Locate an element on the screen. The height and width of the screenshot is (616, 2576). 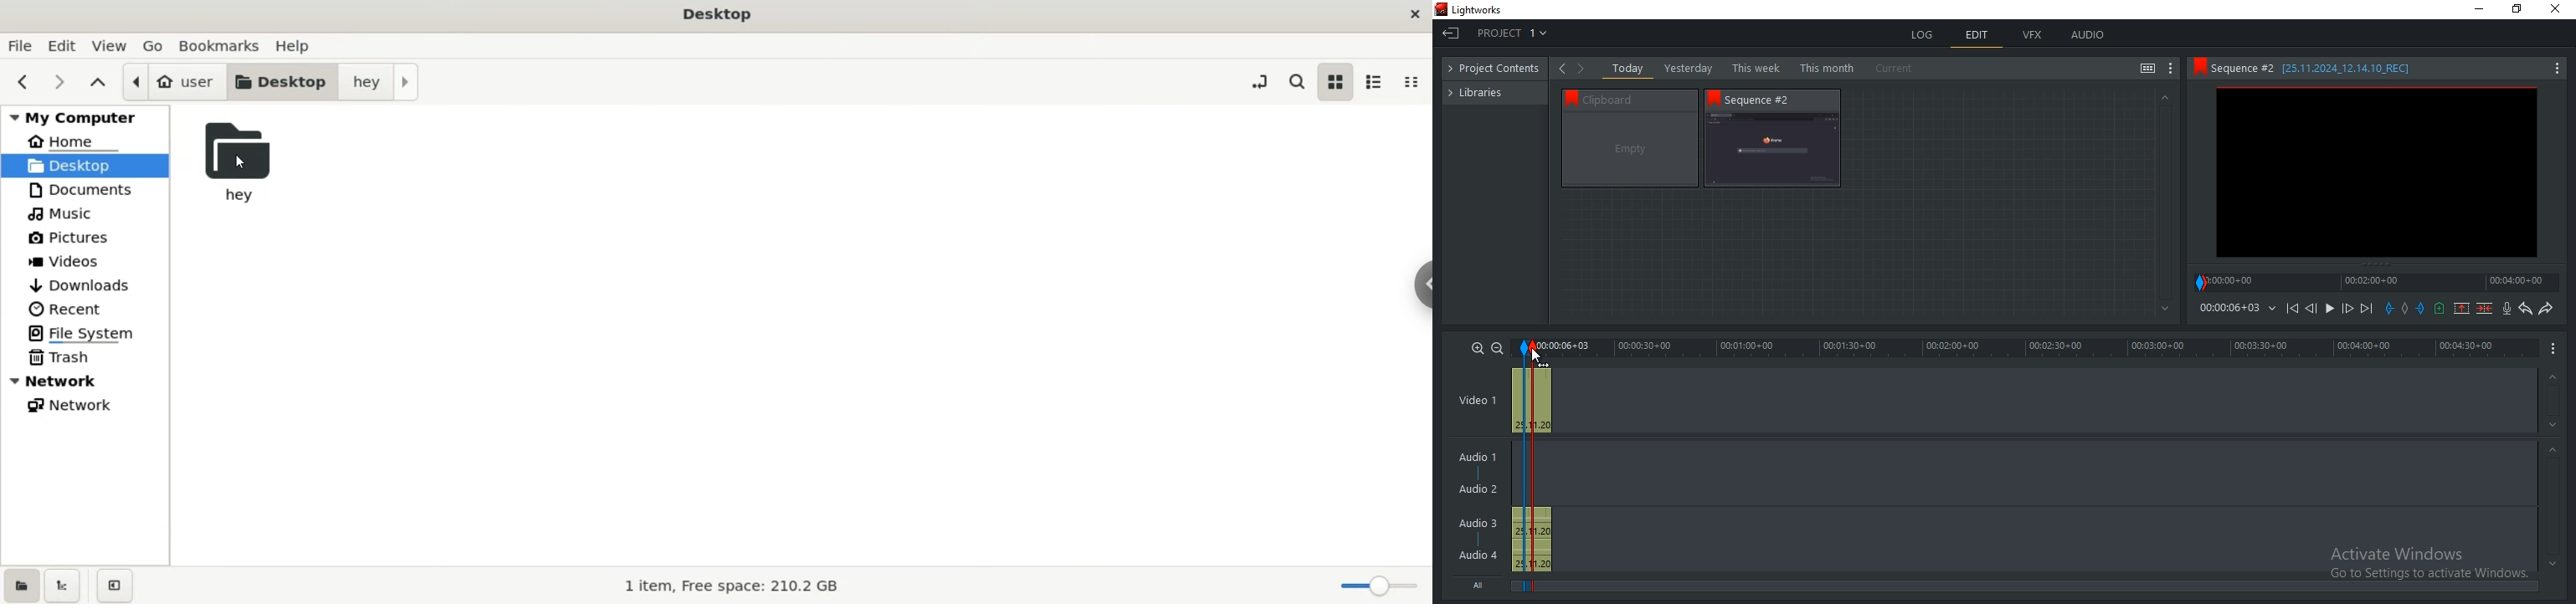
Greyed out down arrow is located at coordinates (2553, 563).